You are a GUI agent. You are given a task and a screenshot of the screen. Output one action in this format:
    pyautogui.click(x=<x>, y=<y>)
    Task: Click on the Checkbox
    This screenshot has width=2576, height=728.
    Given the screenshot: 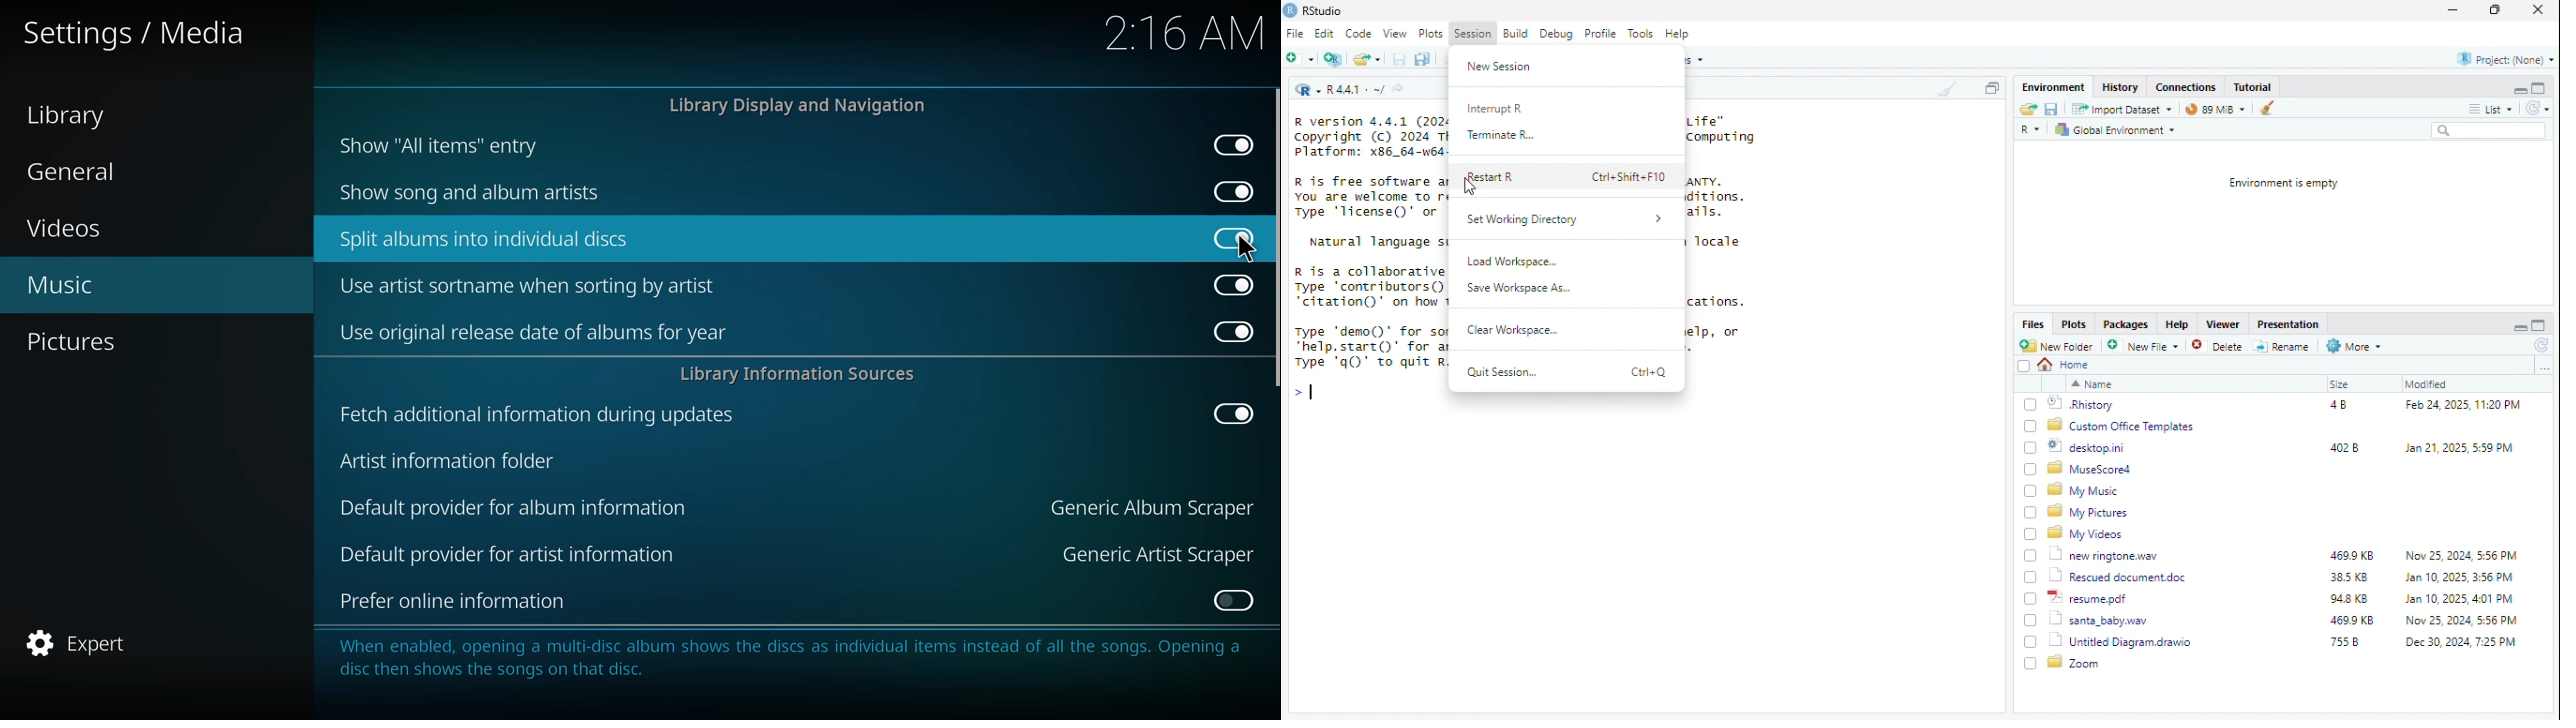 What is the action you would take?
    pyautogui.click(x=2024, y=366)
    